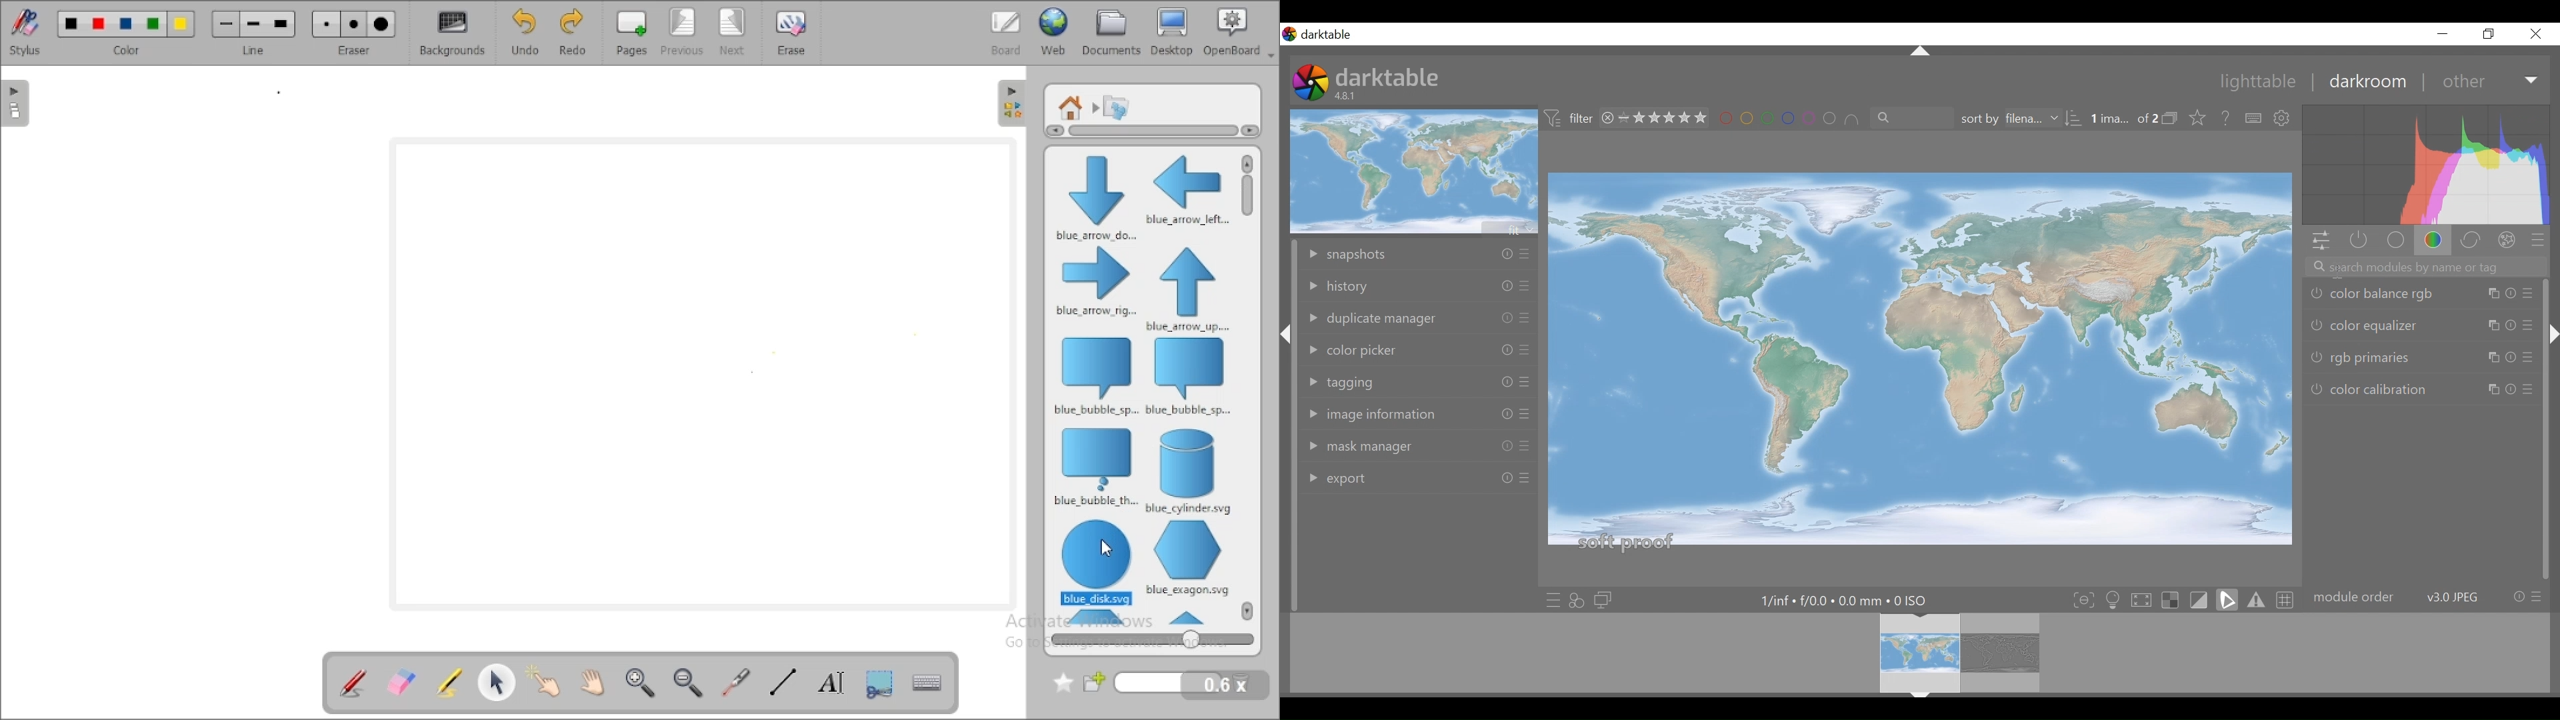 The width and height of the screenshot is (2576, 728). Describe the element at coordinates (2259, 82) in the screenshot. I see `lightable` at that location.